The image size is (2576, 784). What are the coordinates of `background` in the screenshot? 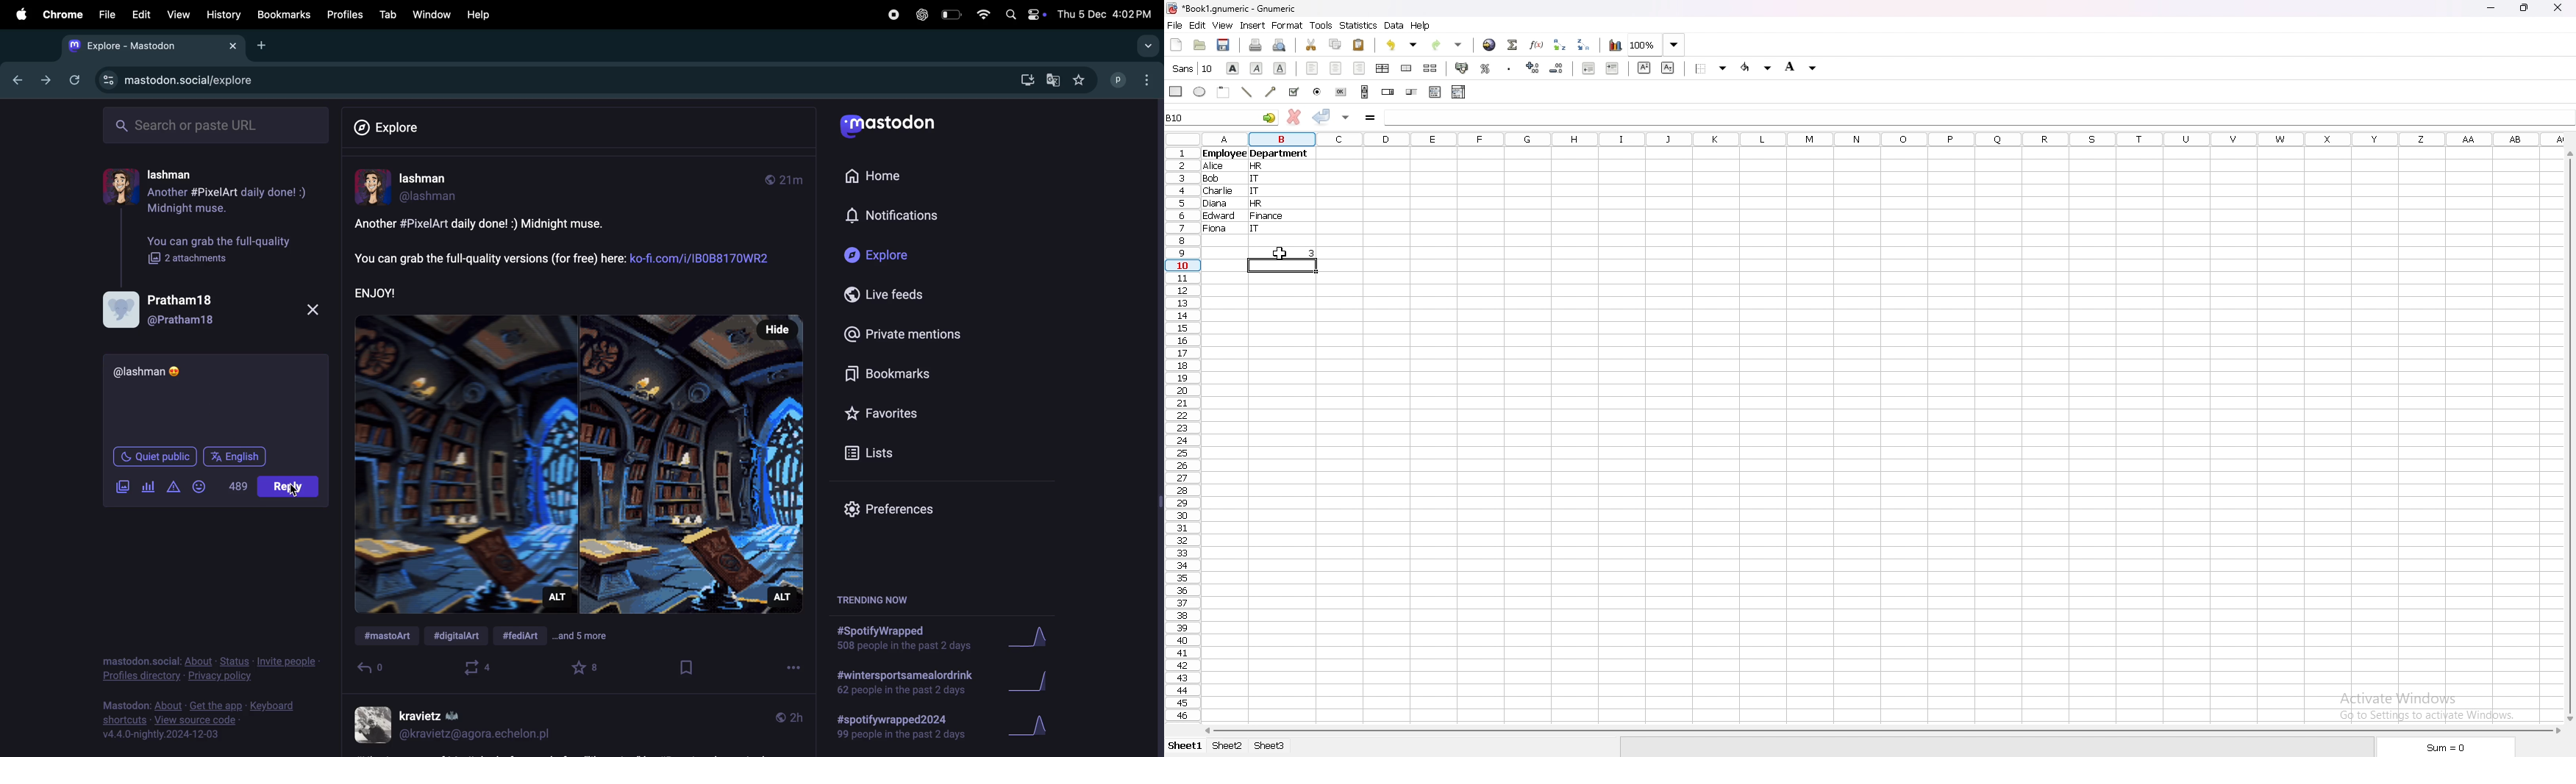 It's located at (1801, 68).